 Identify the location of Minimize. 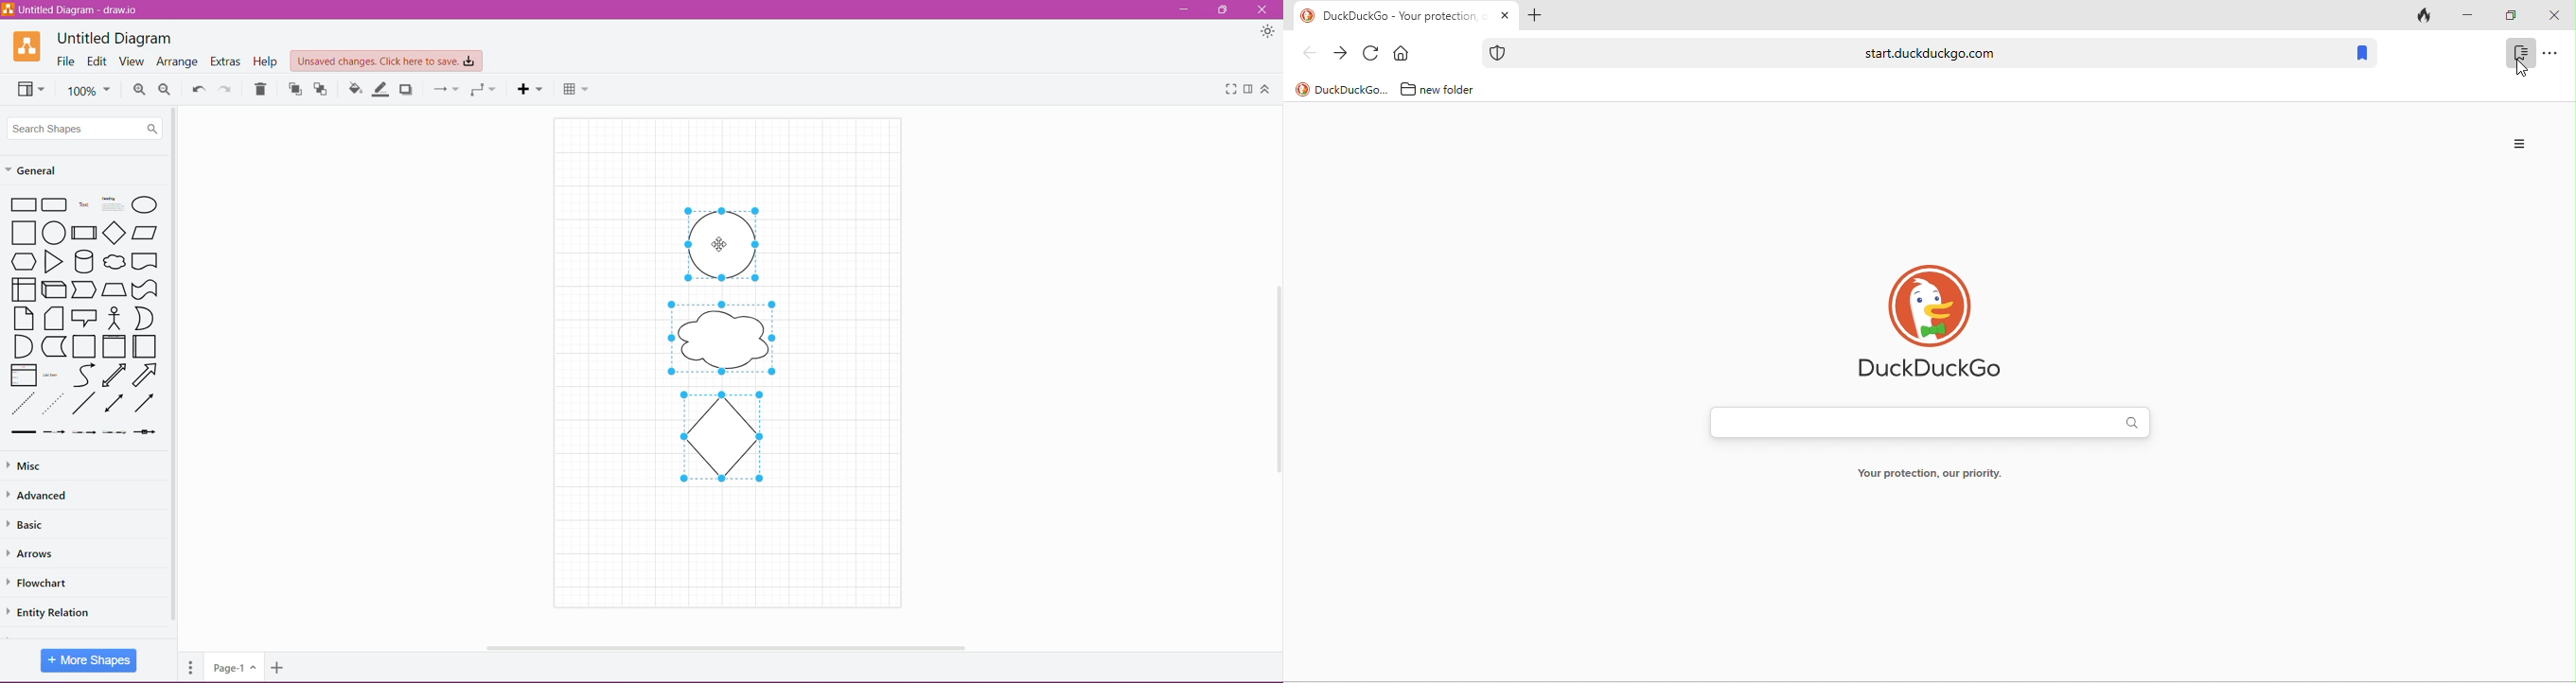
(1184, 10).